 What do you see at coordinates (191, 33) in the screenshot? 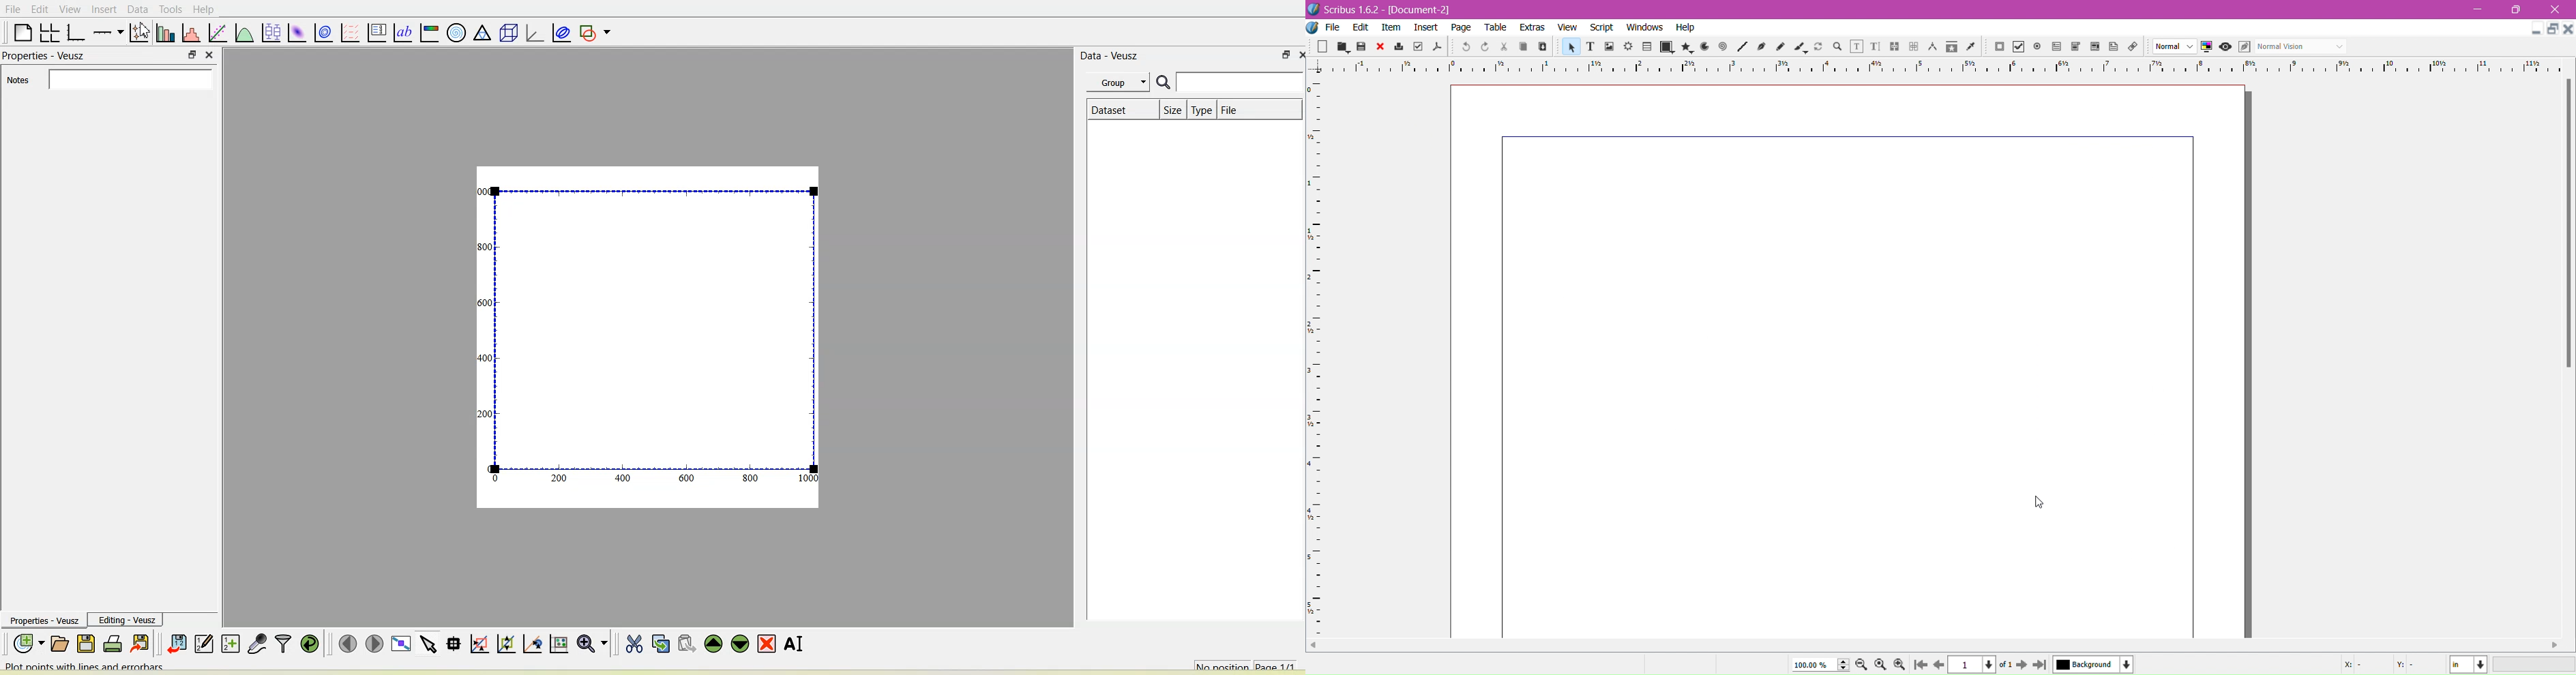
I see `Histogram of a dataset` at bounding box center [191, 33].